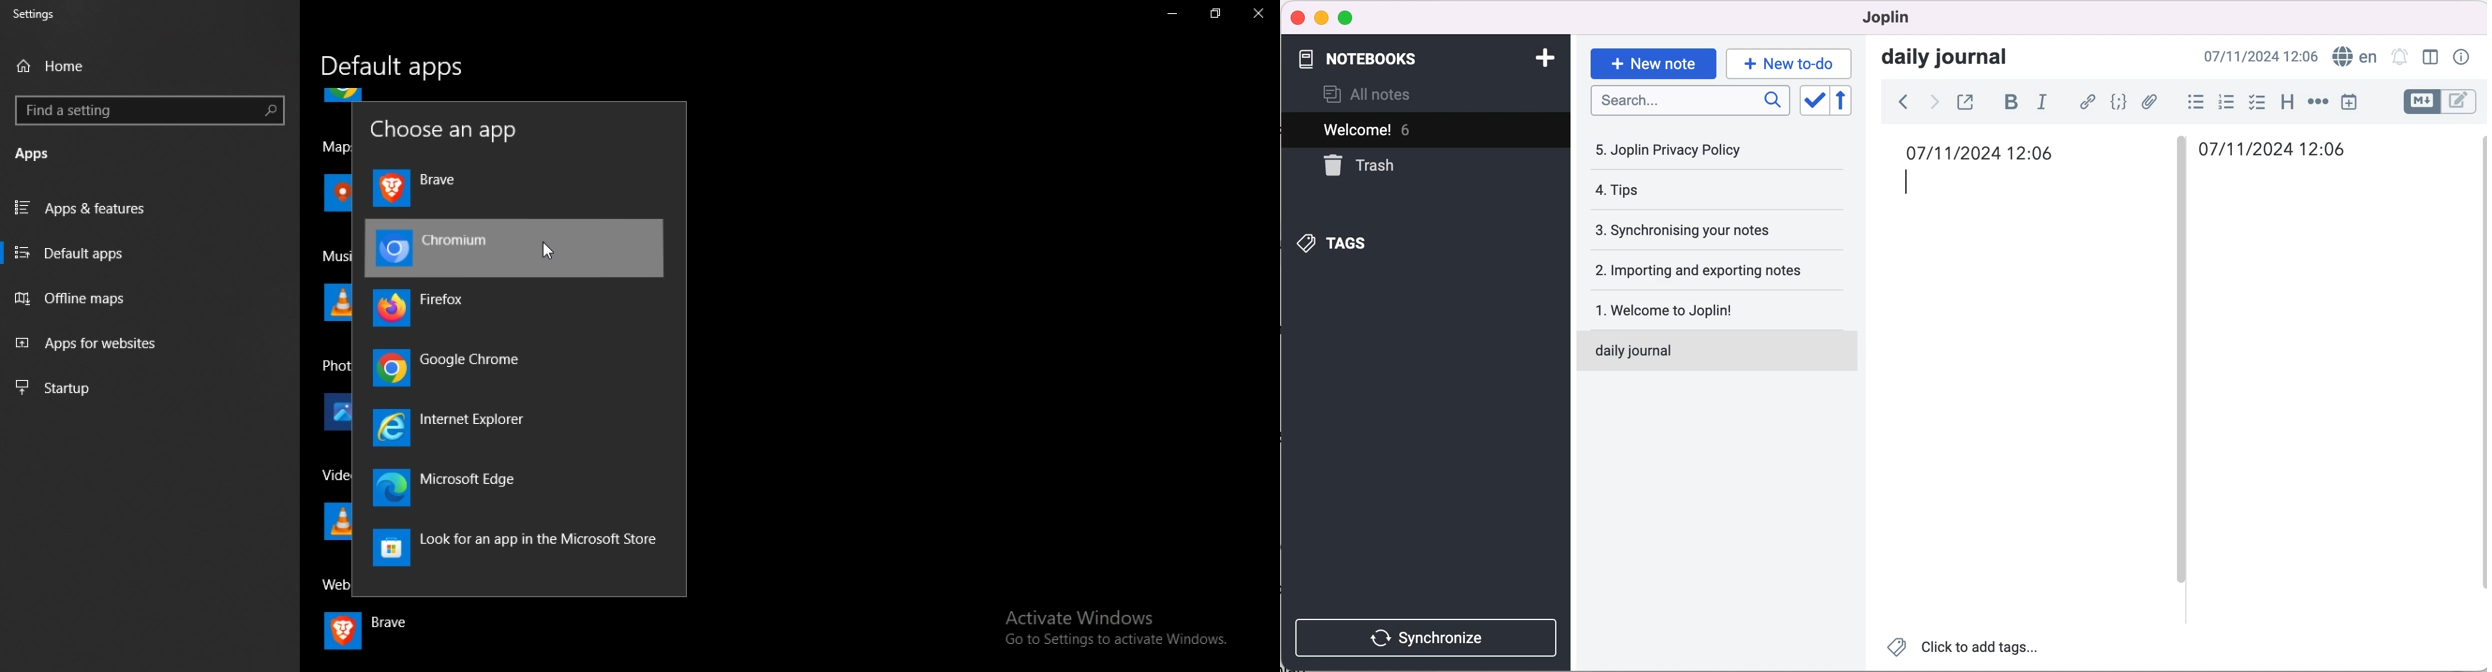 The height and width of the screenshot is (672, 2492). I want to click on maximize, so click(1214, 15).